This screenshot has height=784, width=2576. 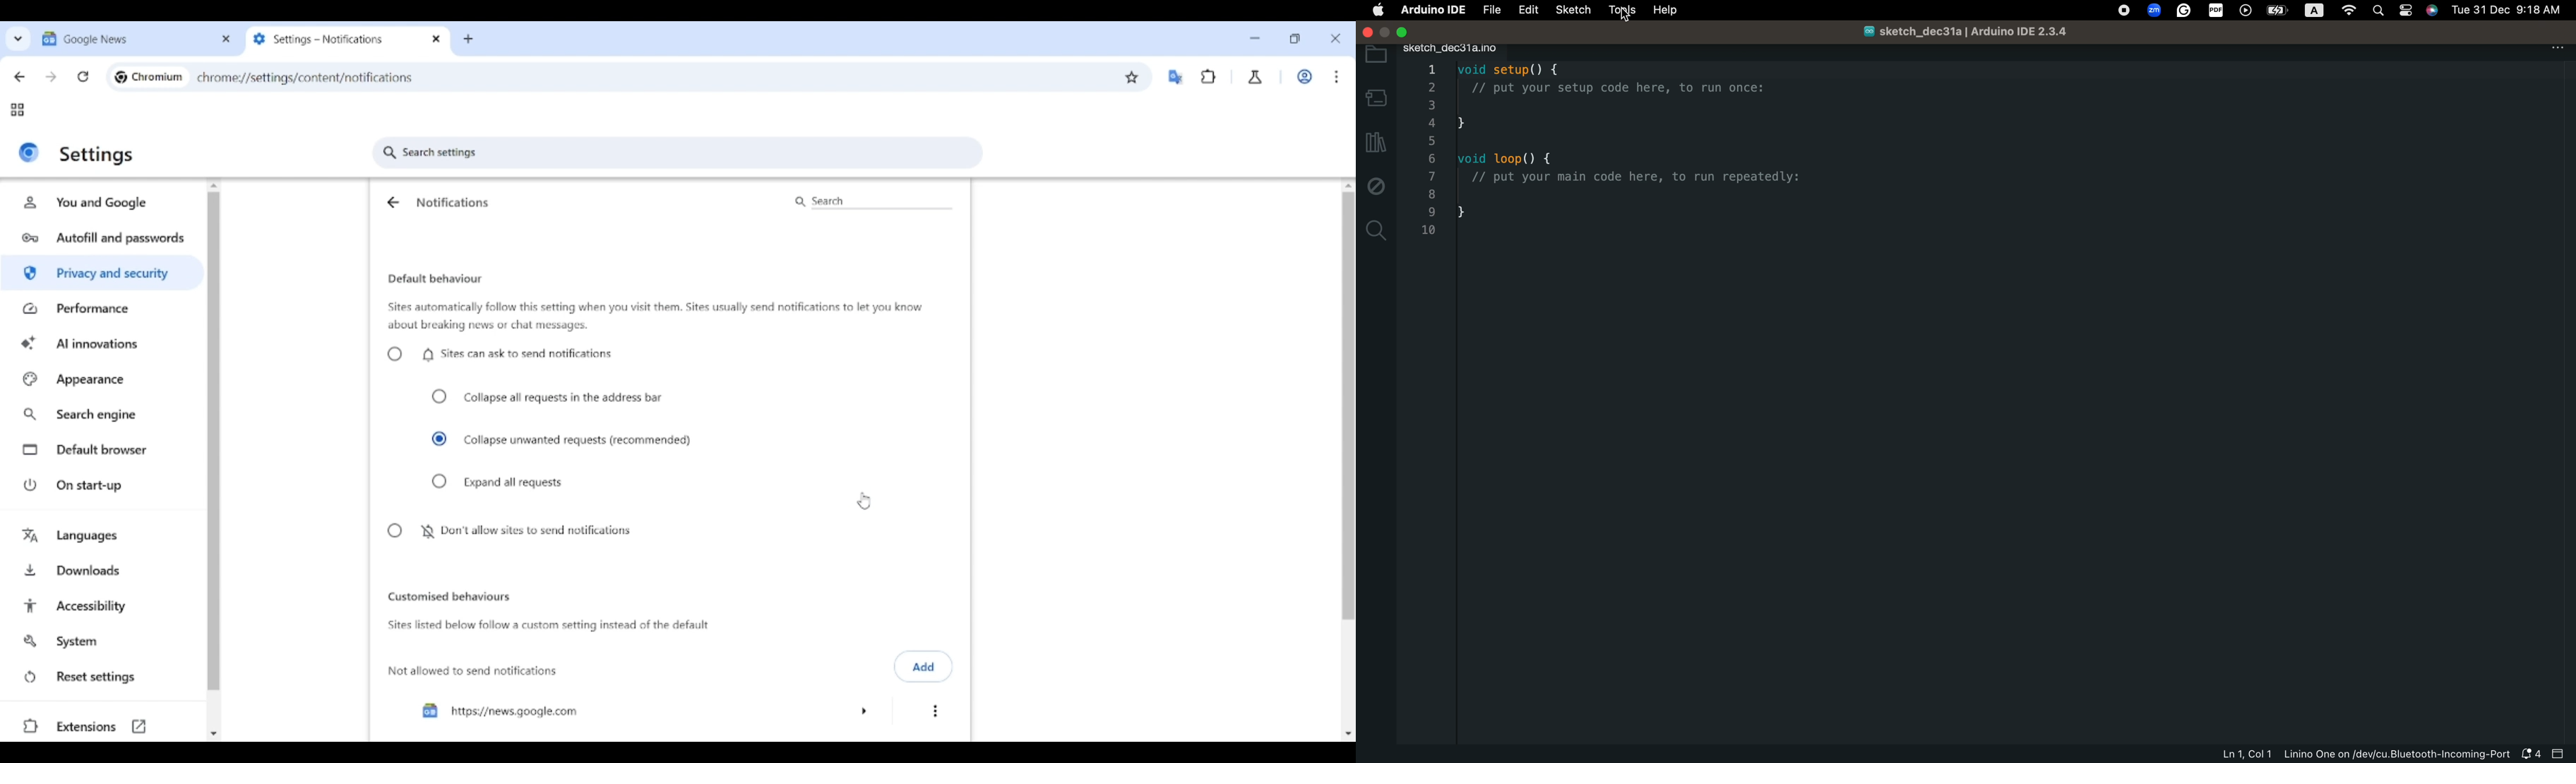 I want to click on Search settings, so click(x=678, y=153).